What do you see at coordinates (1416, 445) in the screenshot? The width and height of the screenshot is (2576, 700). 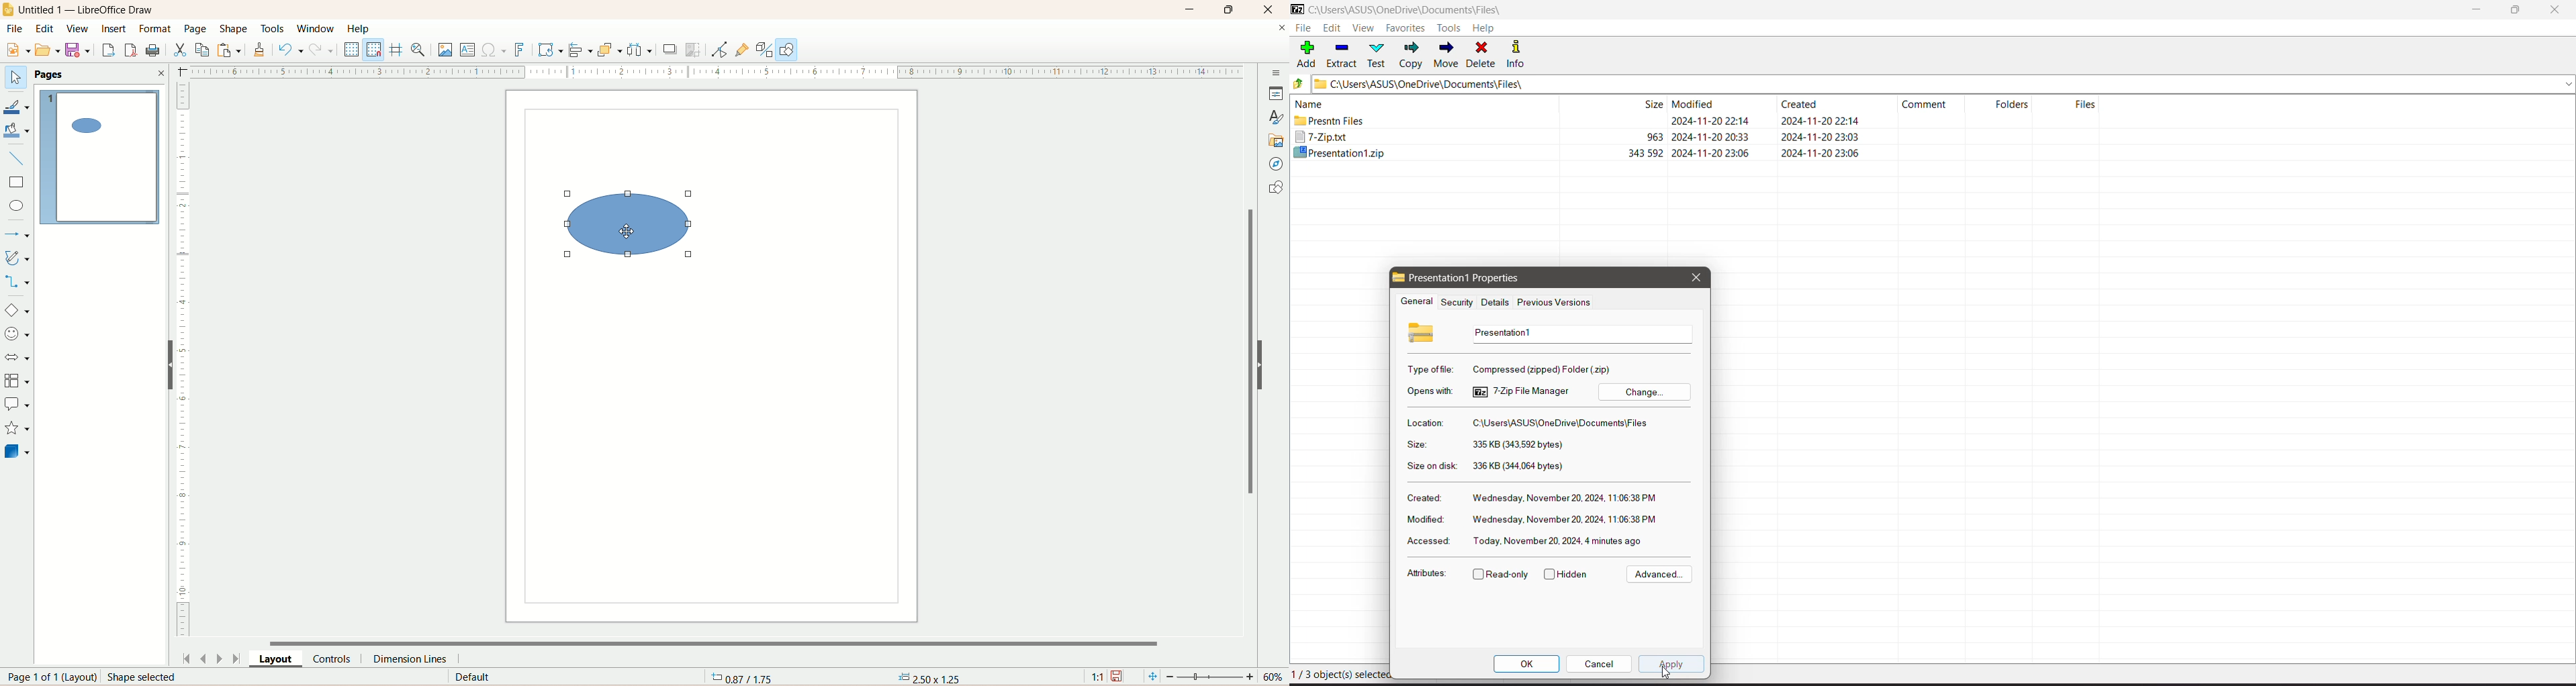 I see `Size` at bounding box center [1416, 445].